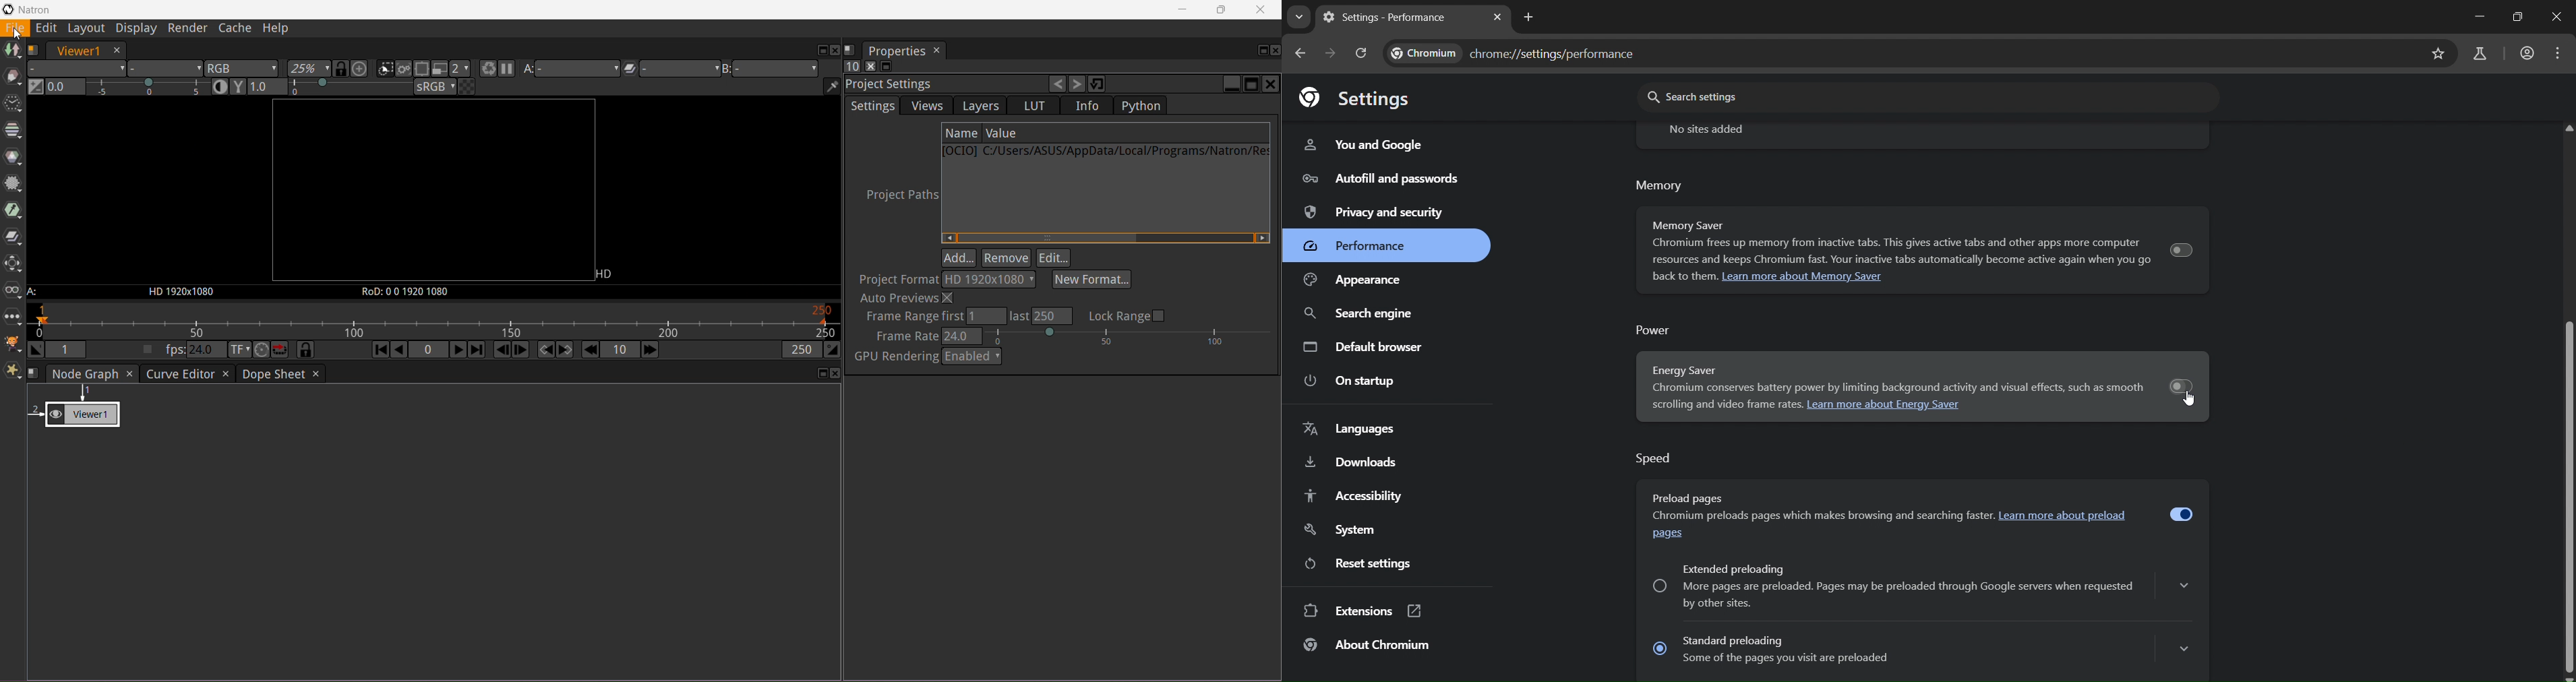  What do you see at coordinates (1715, 130) in the screenshot?
I see `no sites added` at bounding box center [1715, 130].